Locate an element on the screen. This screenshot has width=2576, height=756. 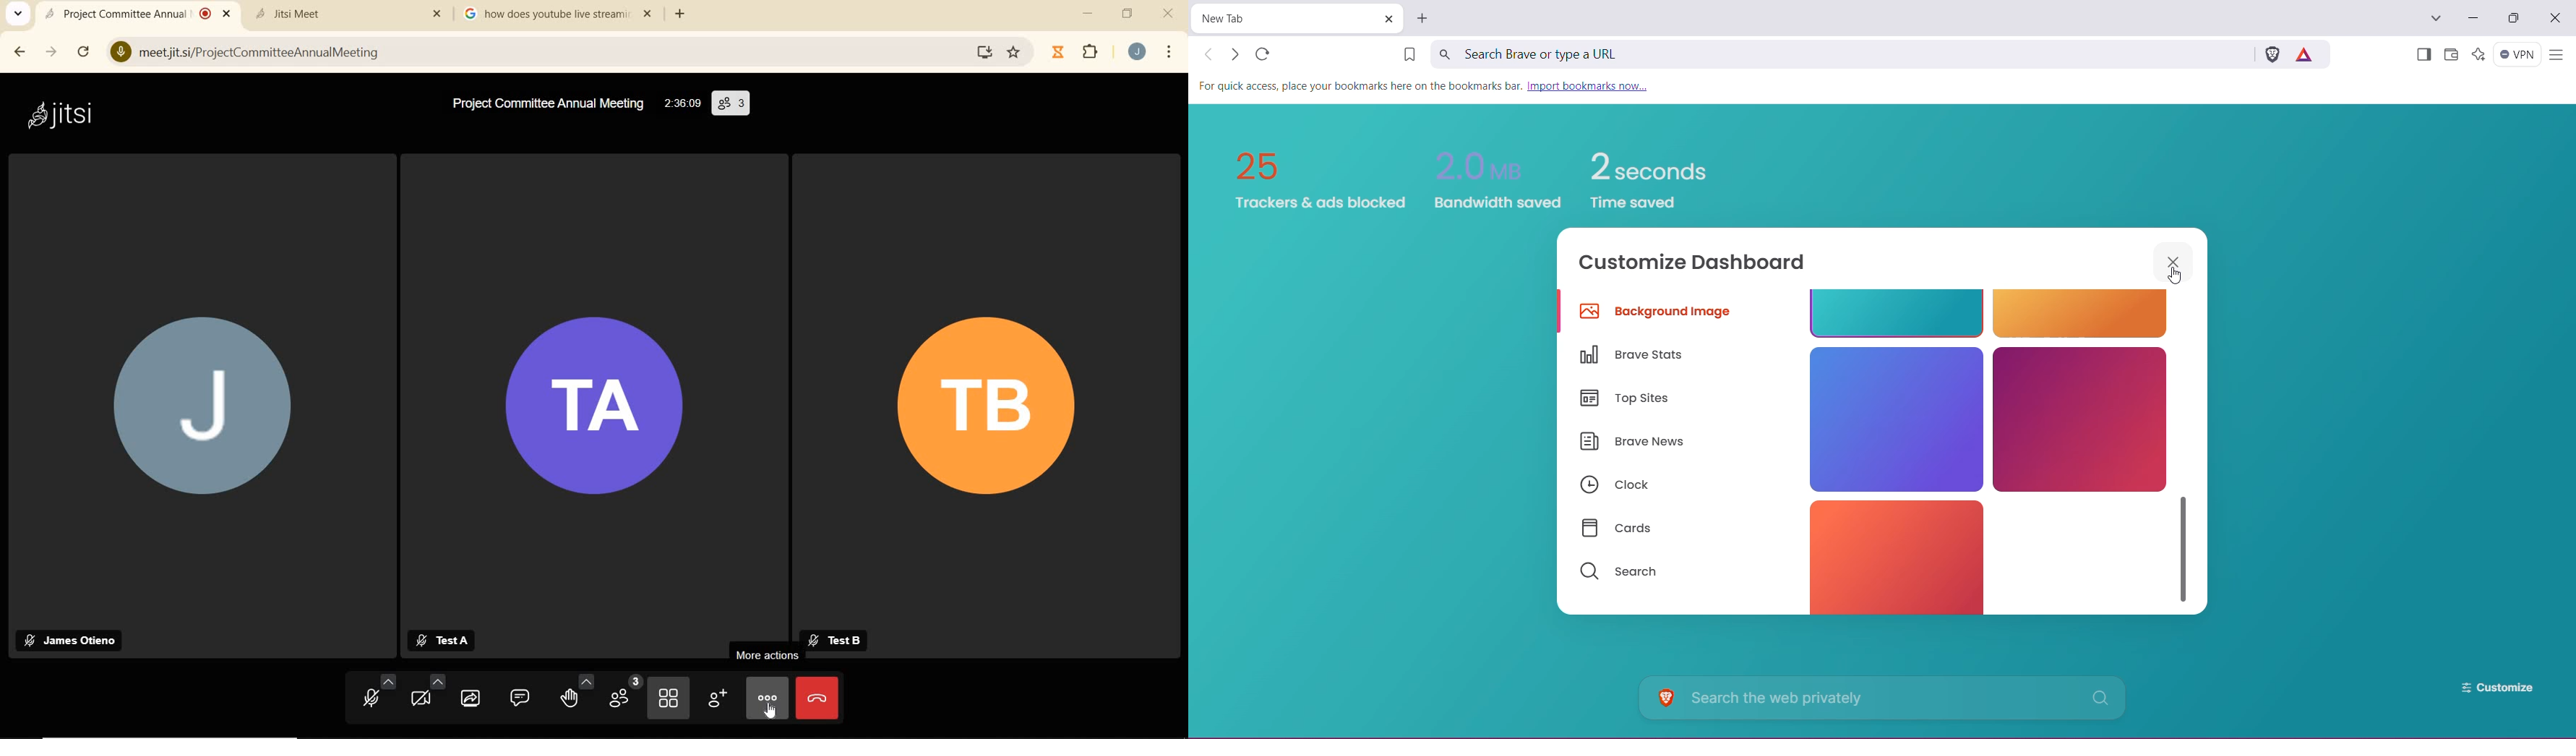
Test B is located at coordinates (833, 641).